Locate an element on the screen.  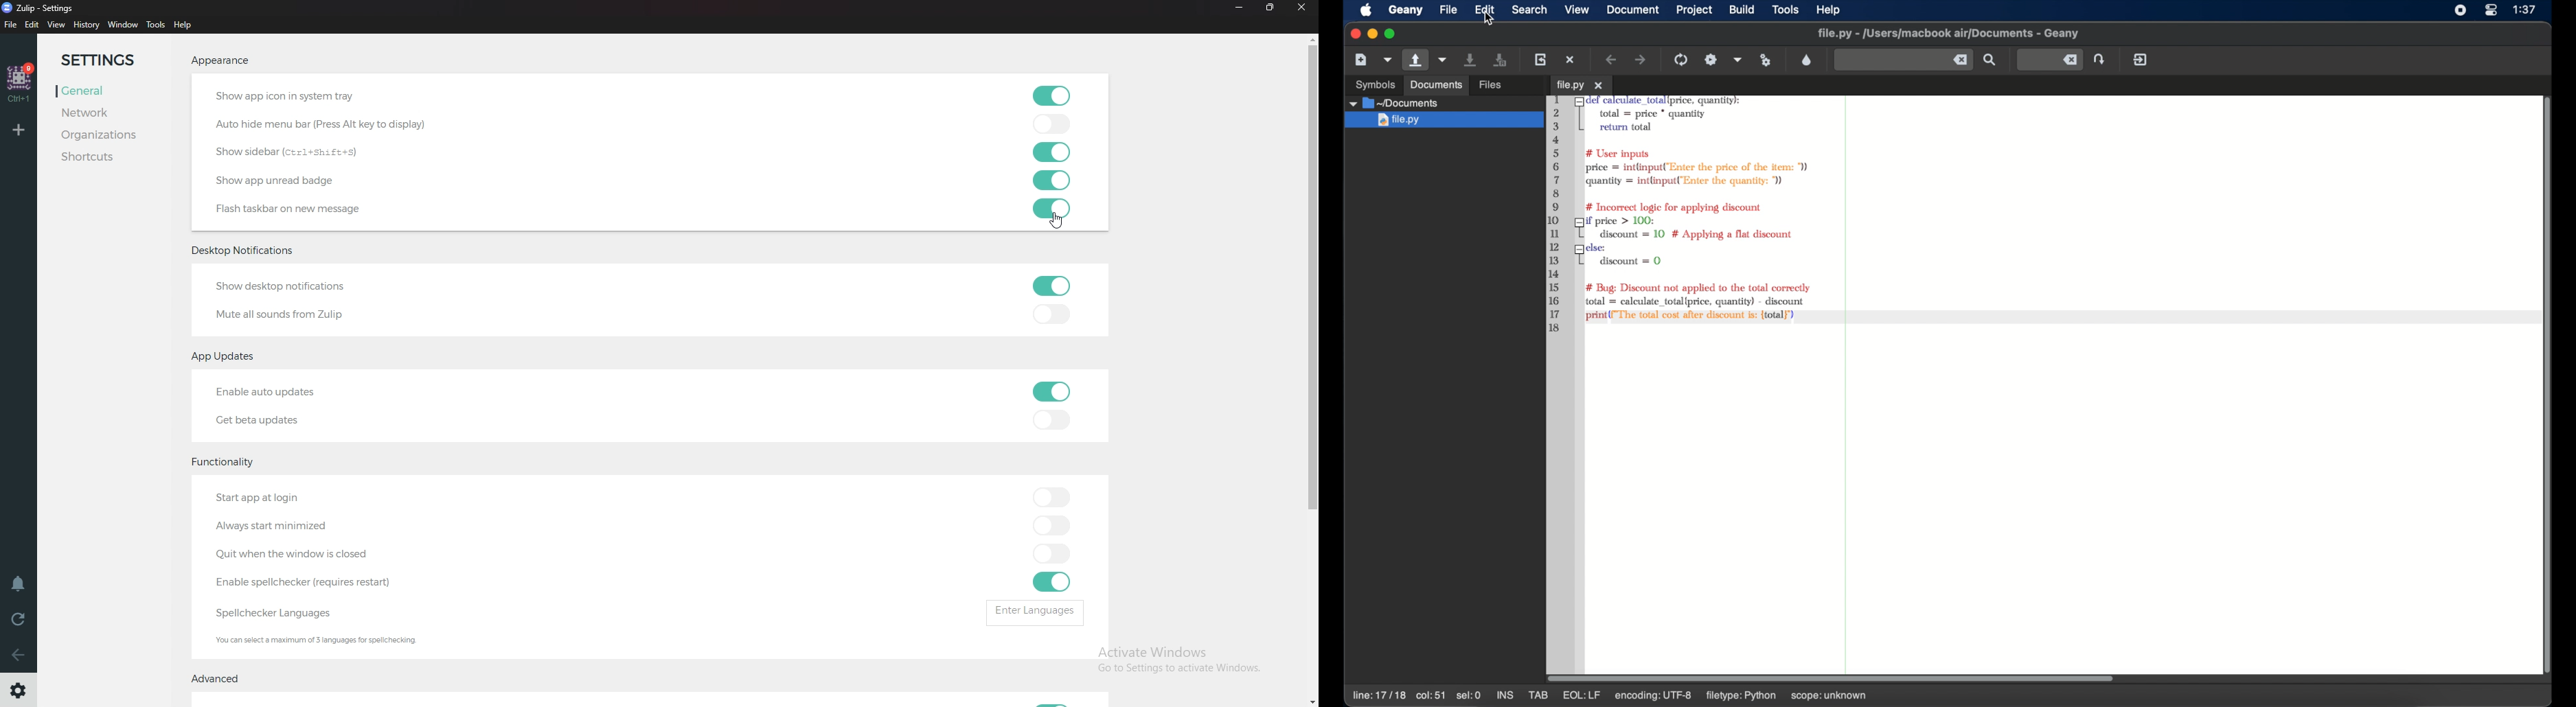
time is located at coordinates (2526, 10).